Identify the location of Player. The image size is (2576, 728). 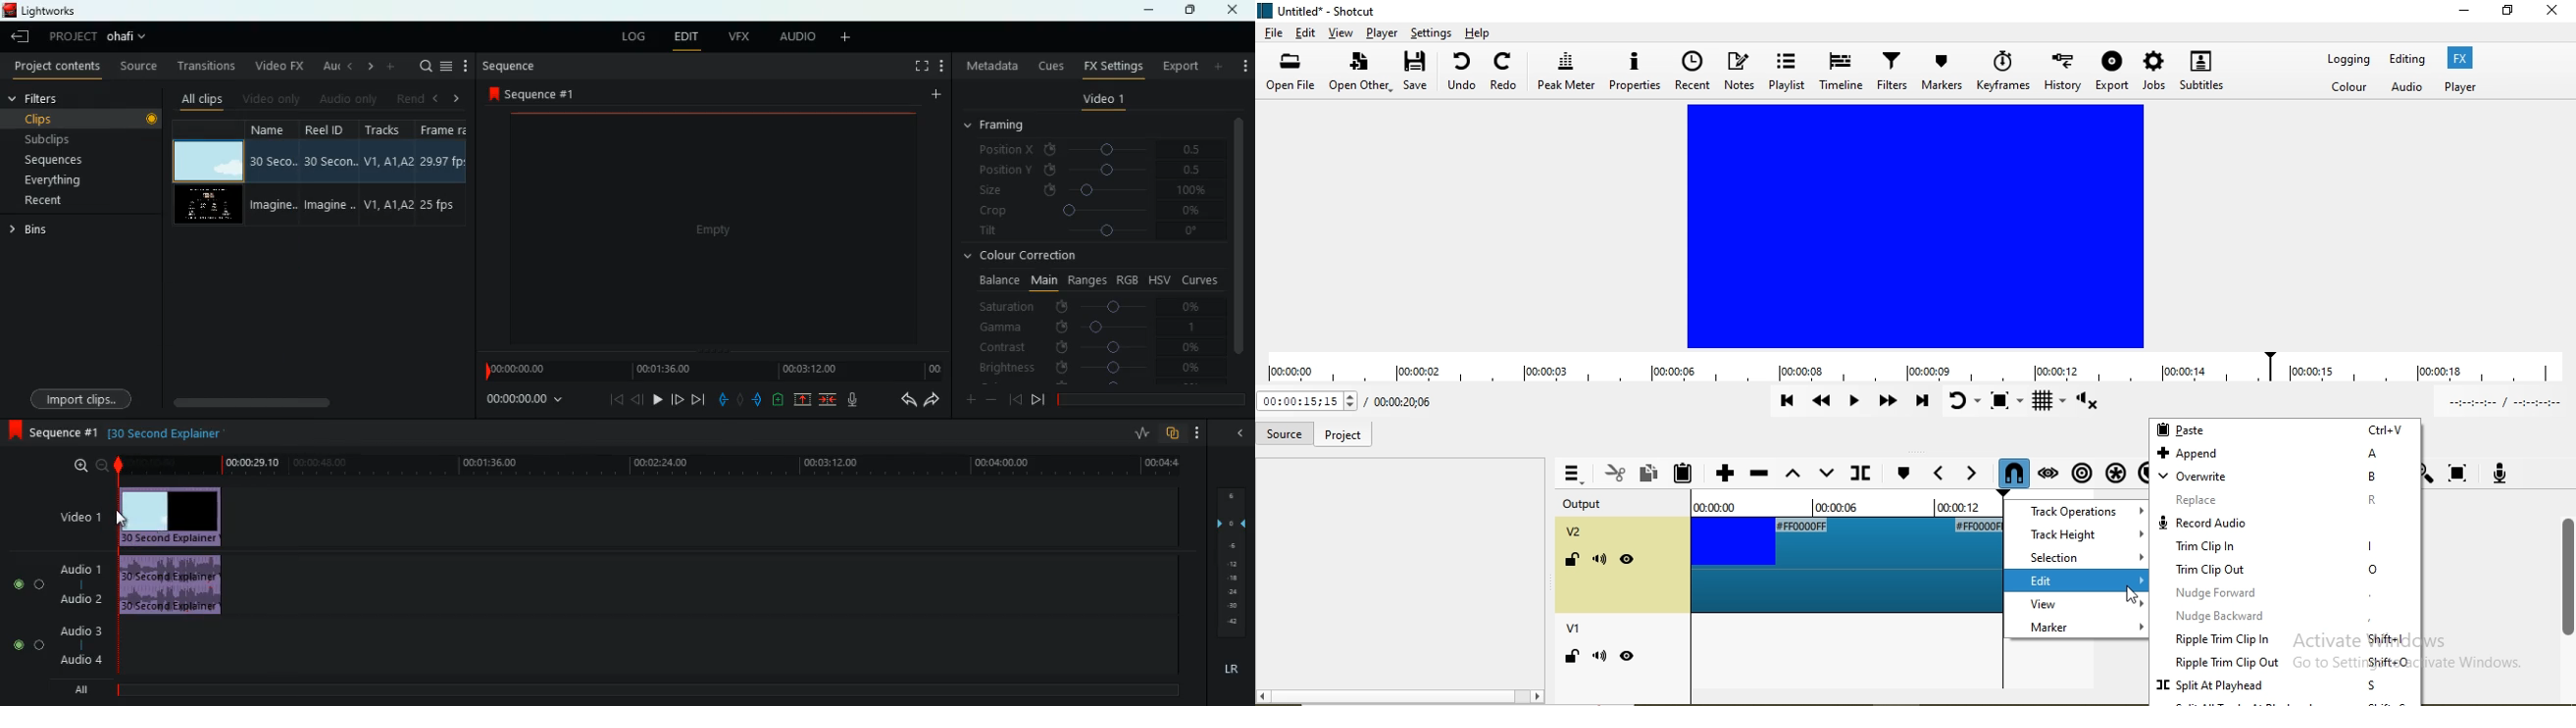
(2460, 86).